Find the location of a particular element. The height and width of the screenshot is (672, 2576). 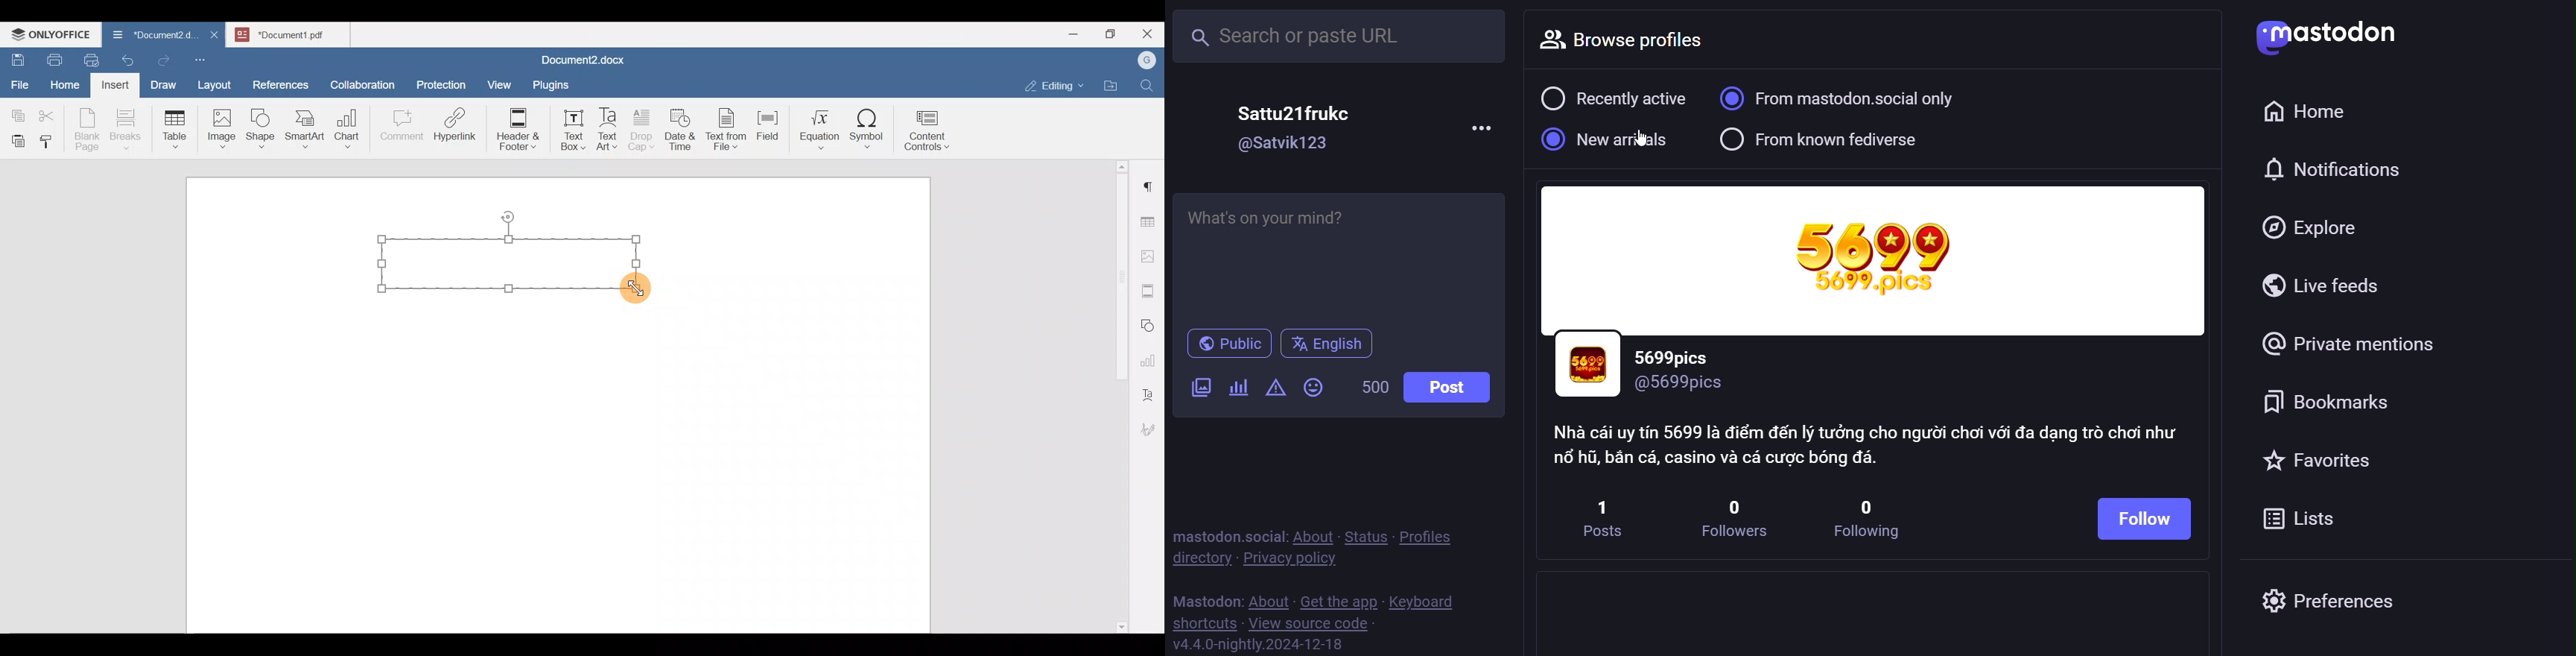

Headers & footers is located at coordinates (1150, 288).